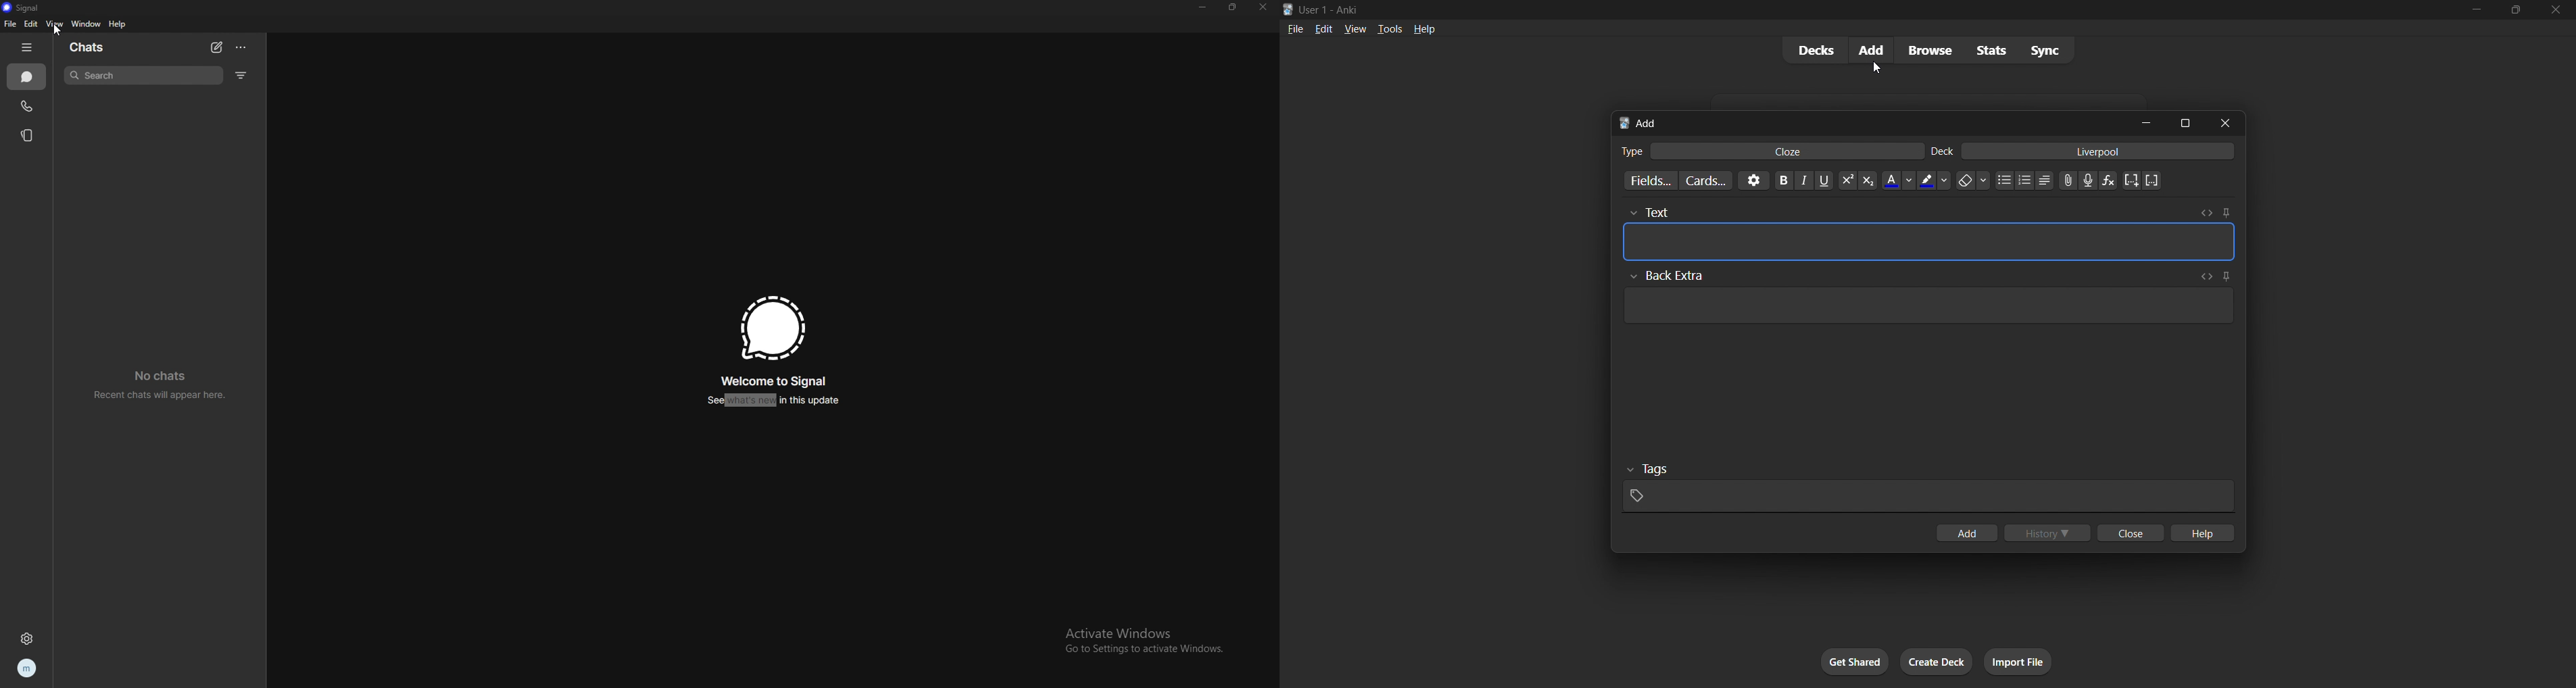 The width and height of the screenshot is (2576, 700). I want to click on signal, so click(25, 8).